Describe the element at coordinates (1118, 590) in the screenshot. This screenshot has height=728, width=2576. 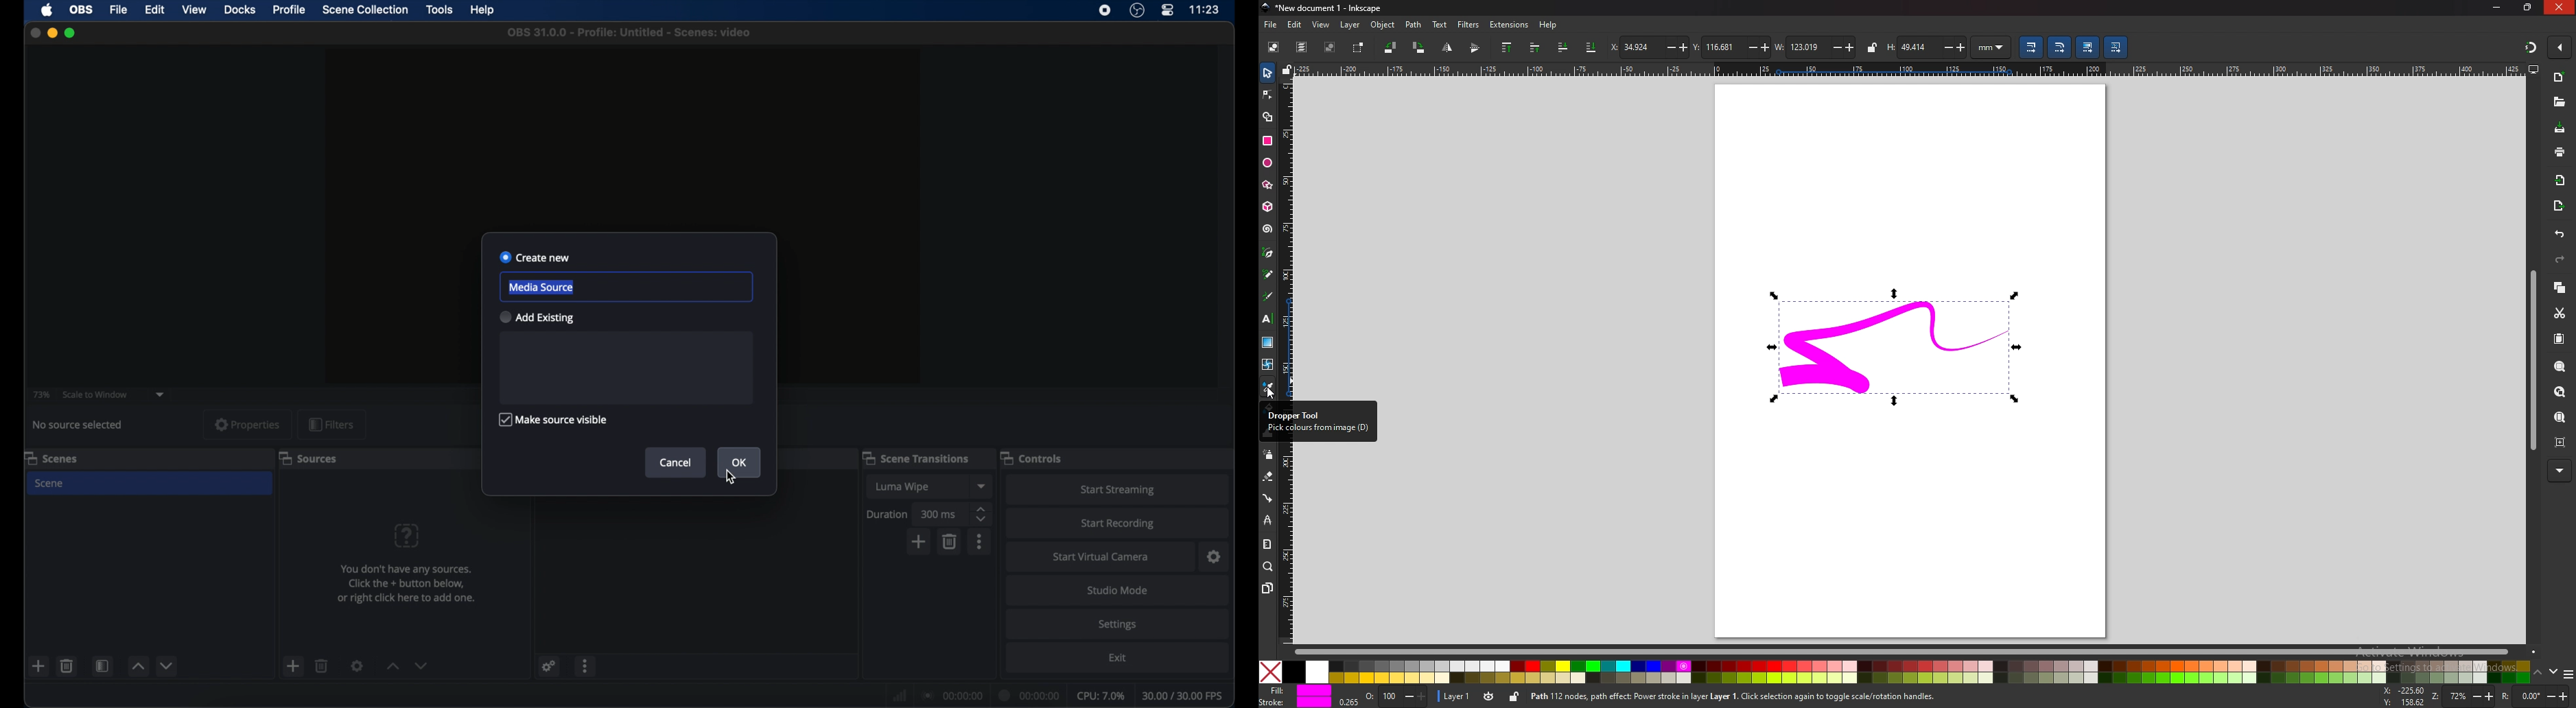
I see `studio  mode` at that location.